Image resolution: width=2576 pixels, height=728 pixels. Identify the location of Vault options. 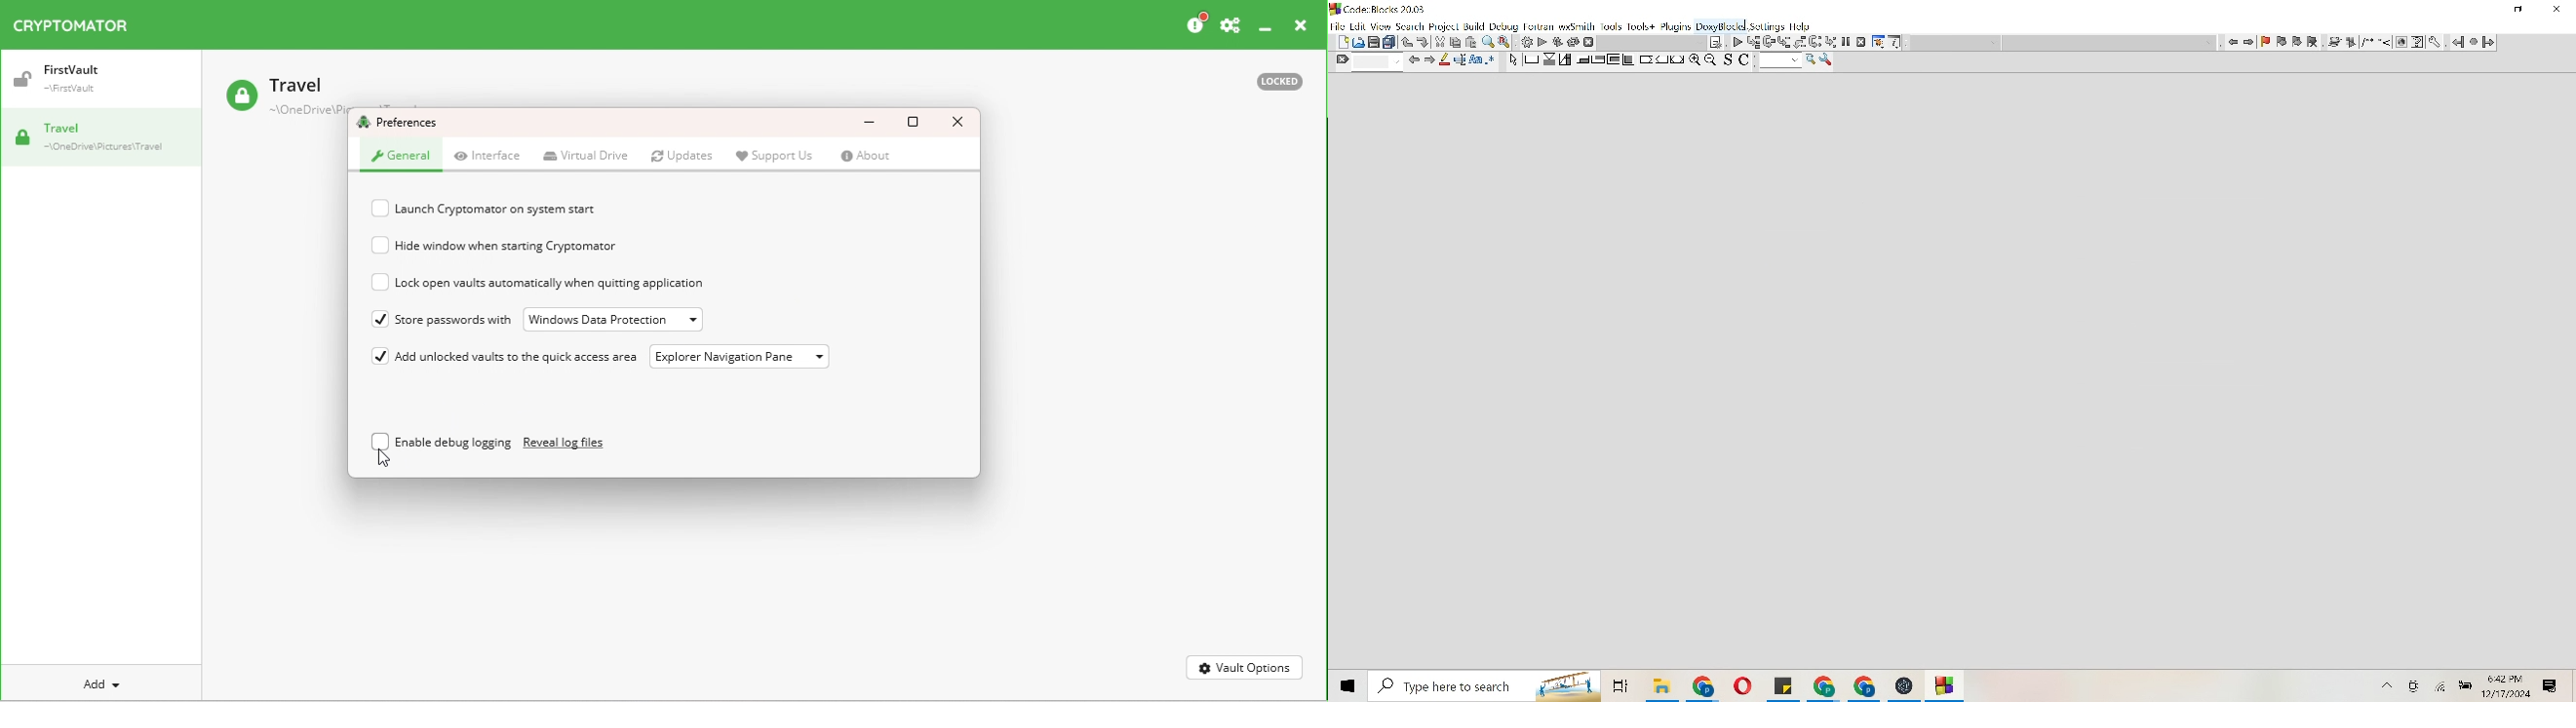
(1244, 672).